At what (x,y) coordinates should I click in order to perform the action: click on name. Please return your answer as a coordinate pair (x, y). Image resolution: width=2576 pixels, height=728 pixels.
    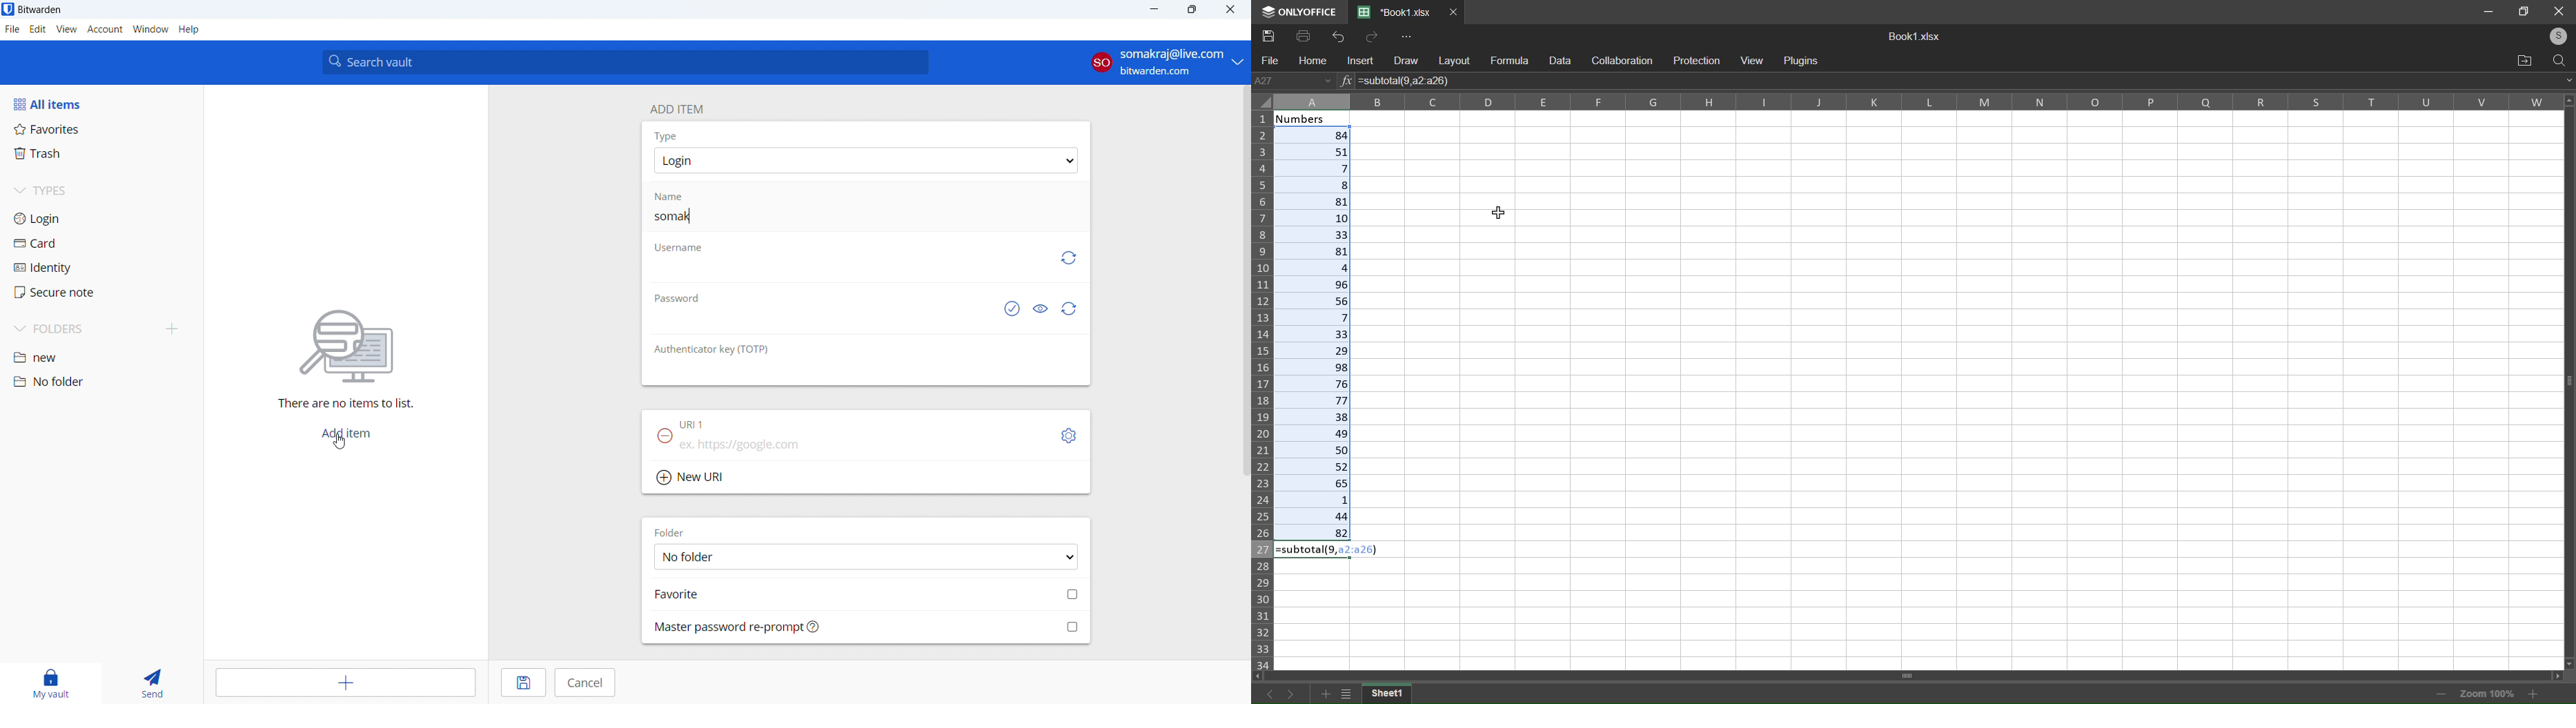
    Looking at the image, I should click on (677, 196).